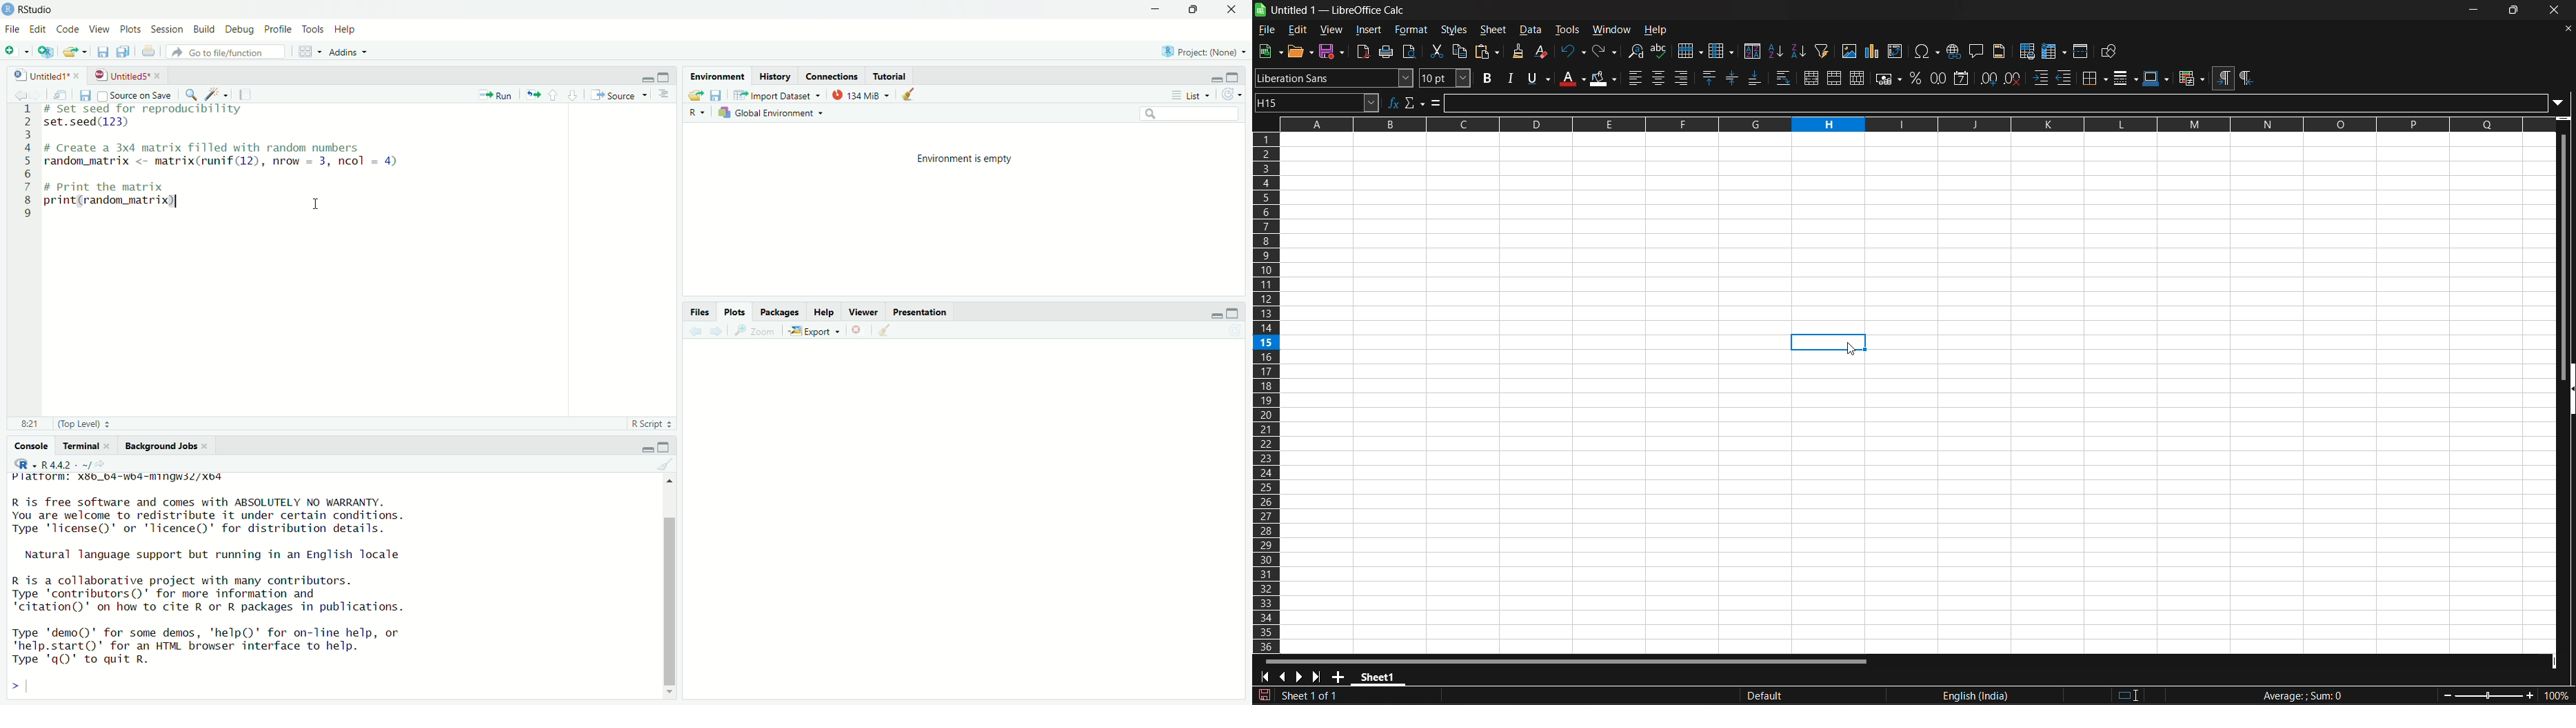  What do you see at coordinates (1340, 675) in the screenshot?
I see `add new sheet` at bounding box center [1340, 675].